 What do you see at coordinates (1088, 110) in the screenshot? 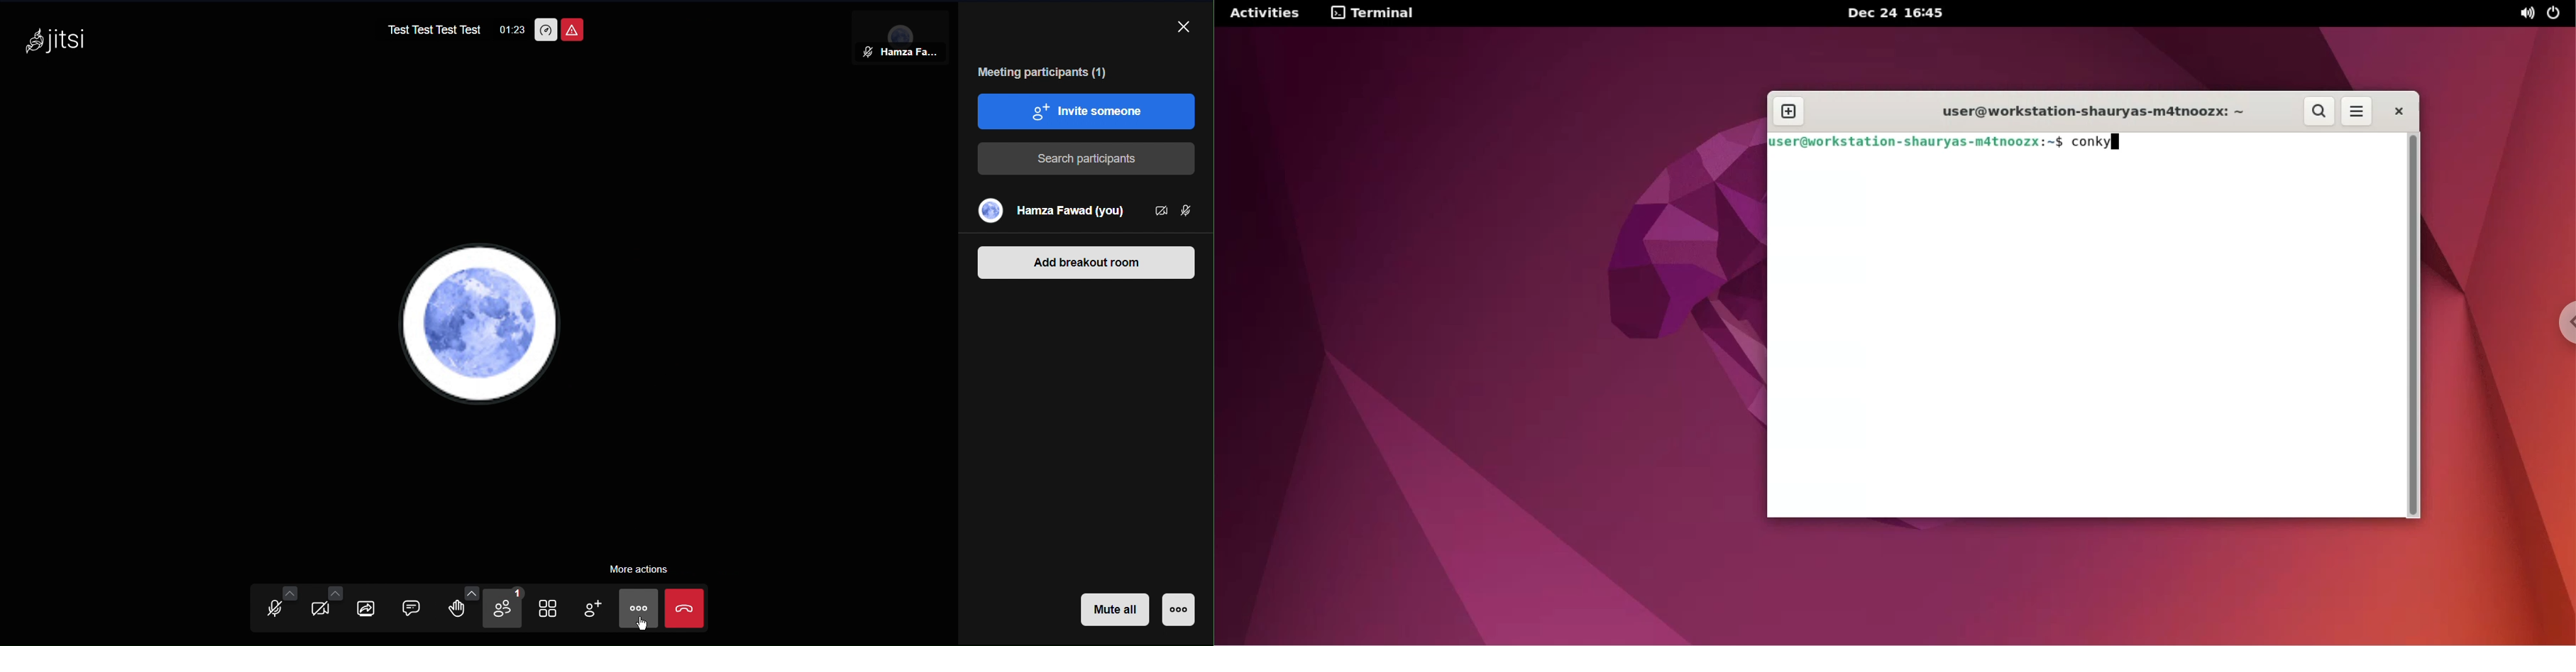
I see `Invite Someone` at bounding box center [1088, 110].